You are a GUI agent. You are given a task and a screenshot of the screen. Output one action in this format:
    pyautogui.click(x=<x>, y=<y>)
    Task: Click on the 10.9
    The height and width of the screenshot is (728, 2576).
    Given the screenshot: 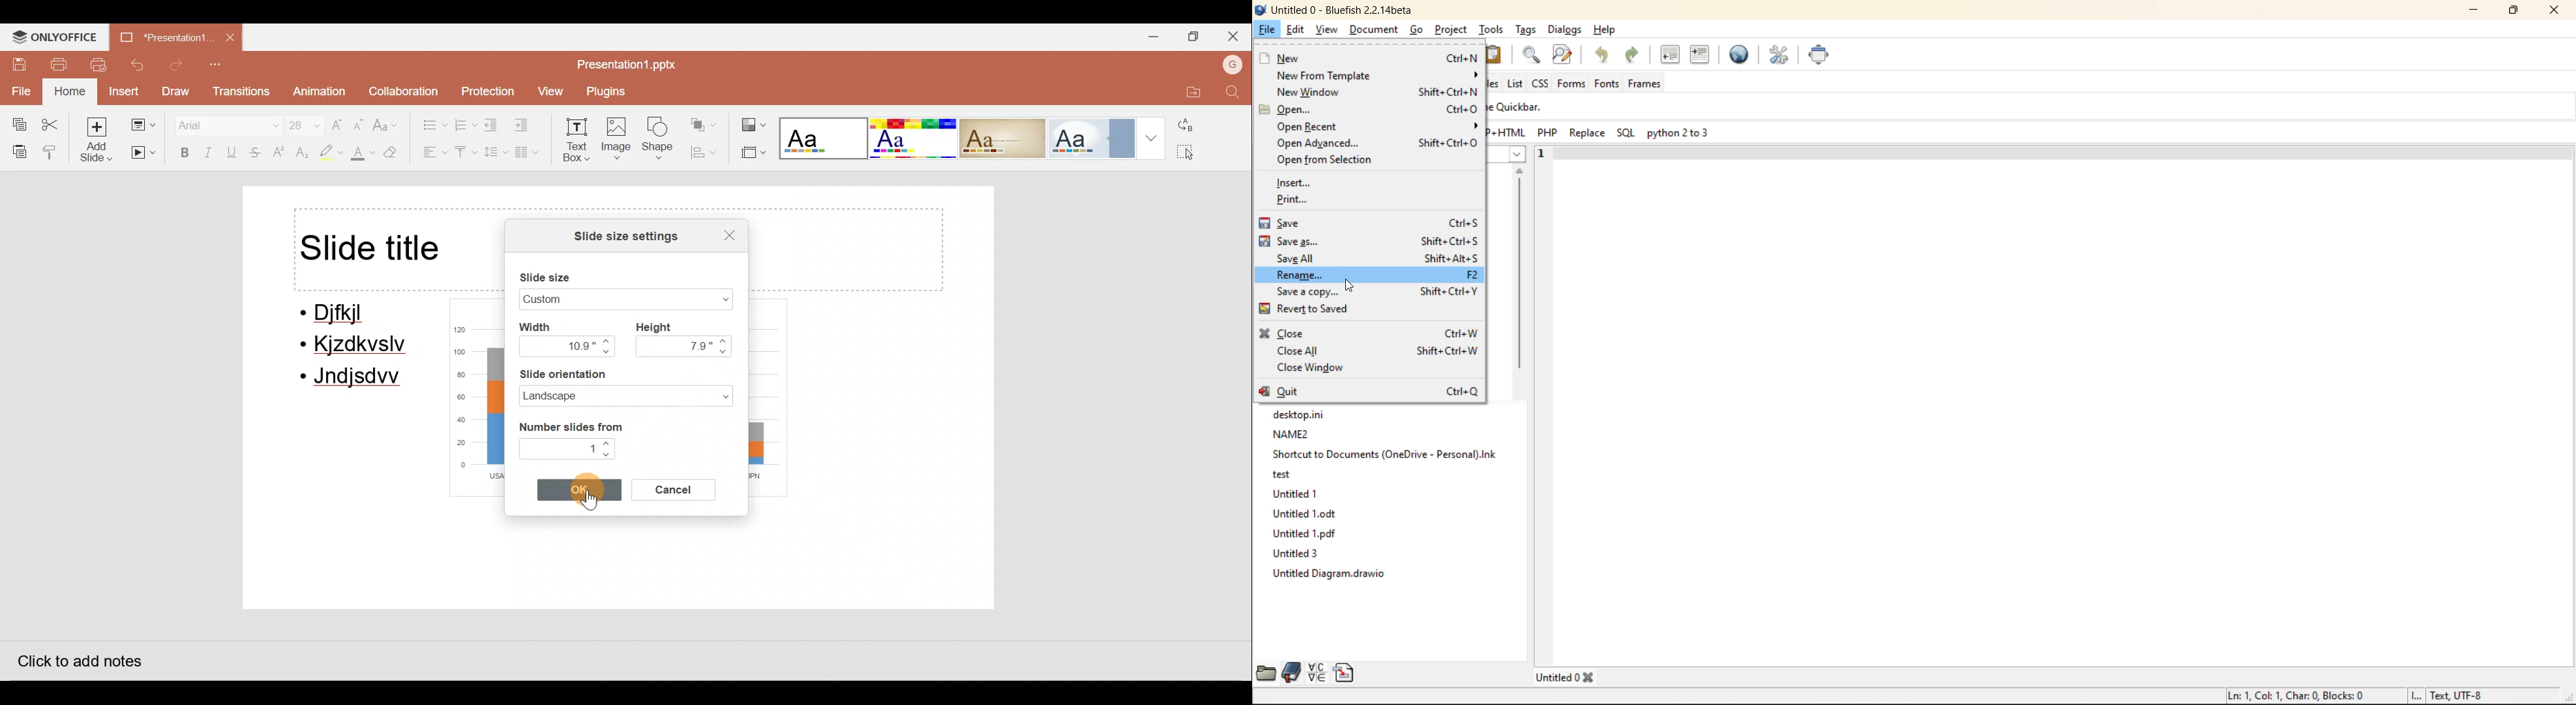 What is the action you would take?
    pyautogui.click(x=559, y=345)
    